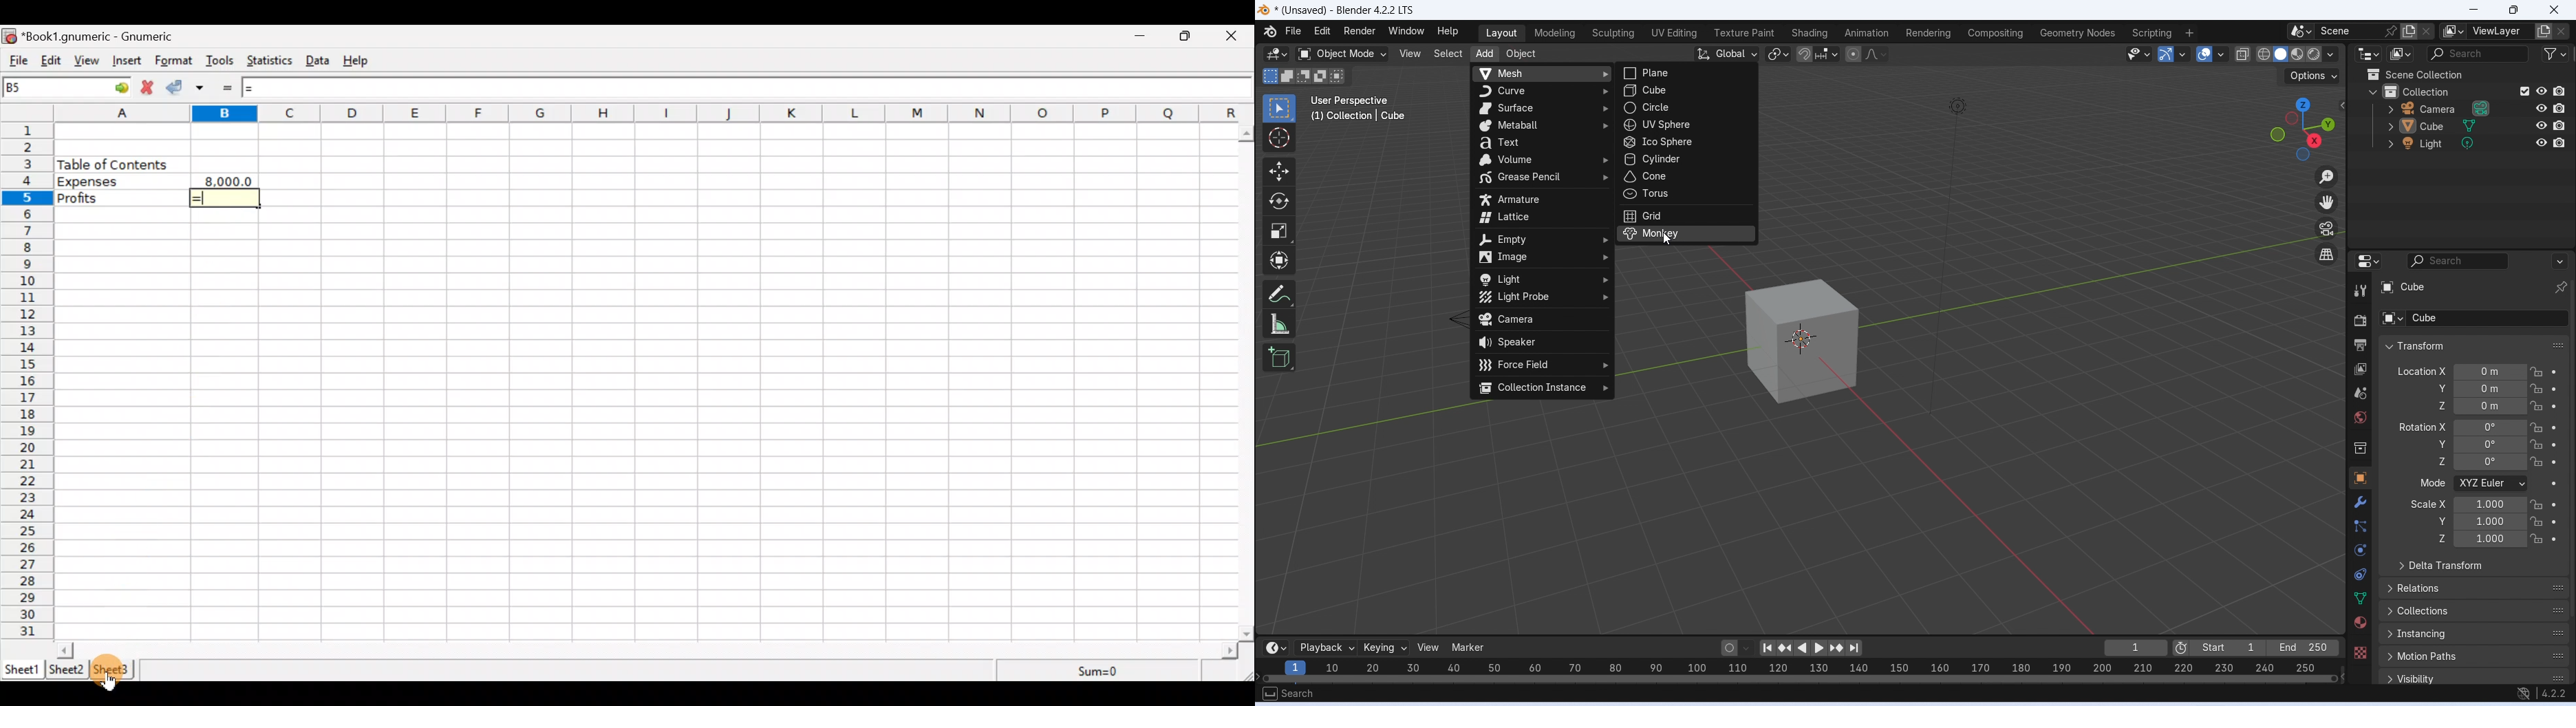 The height and width of the screenshot is (728, 2576). What do you see at coordinates (1737, 647) in the screenshot?
I see `auto edit` at bounding box center [1737, 647].